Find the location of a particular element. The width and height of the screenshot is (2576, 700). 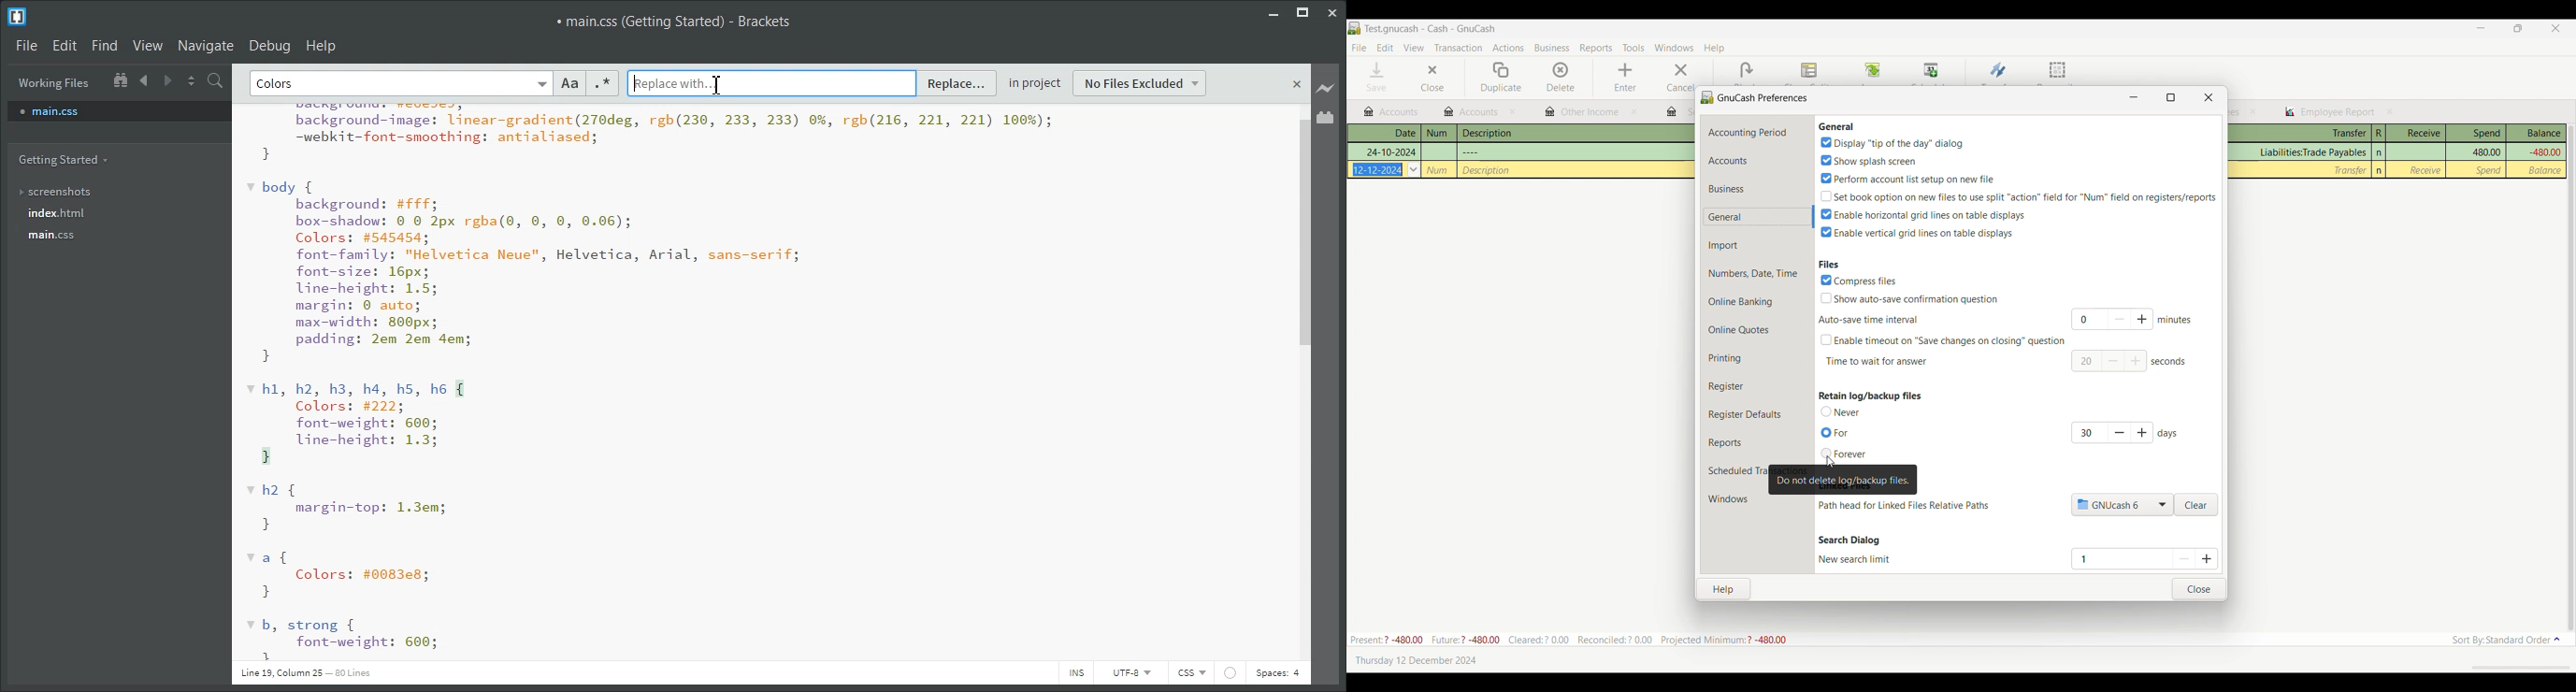

Section title is located at coordinates (1849, 540).